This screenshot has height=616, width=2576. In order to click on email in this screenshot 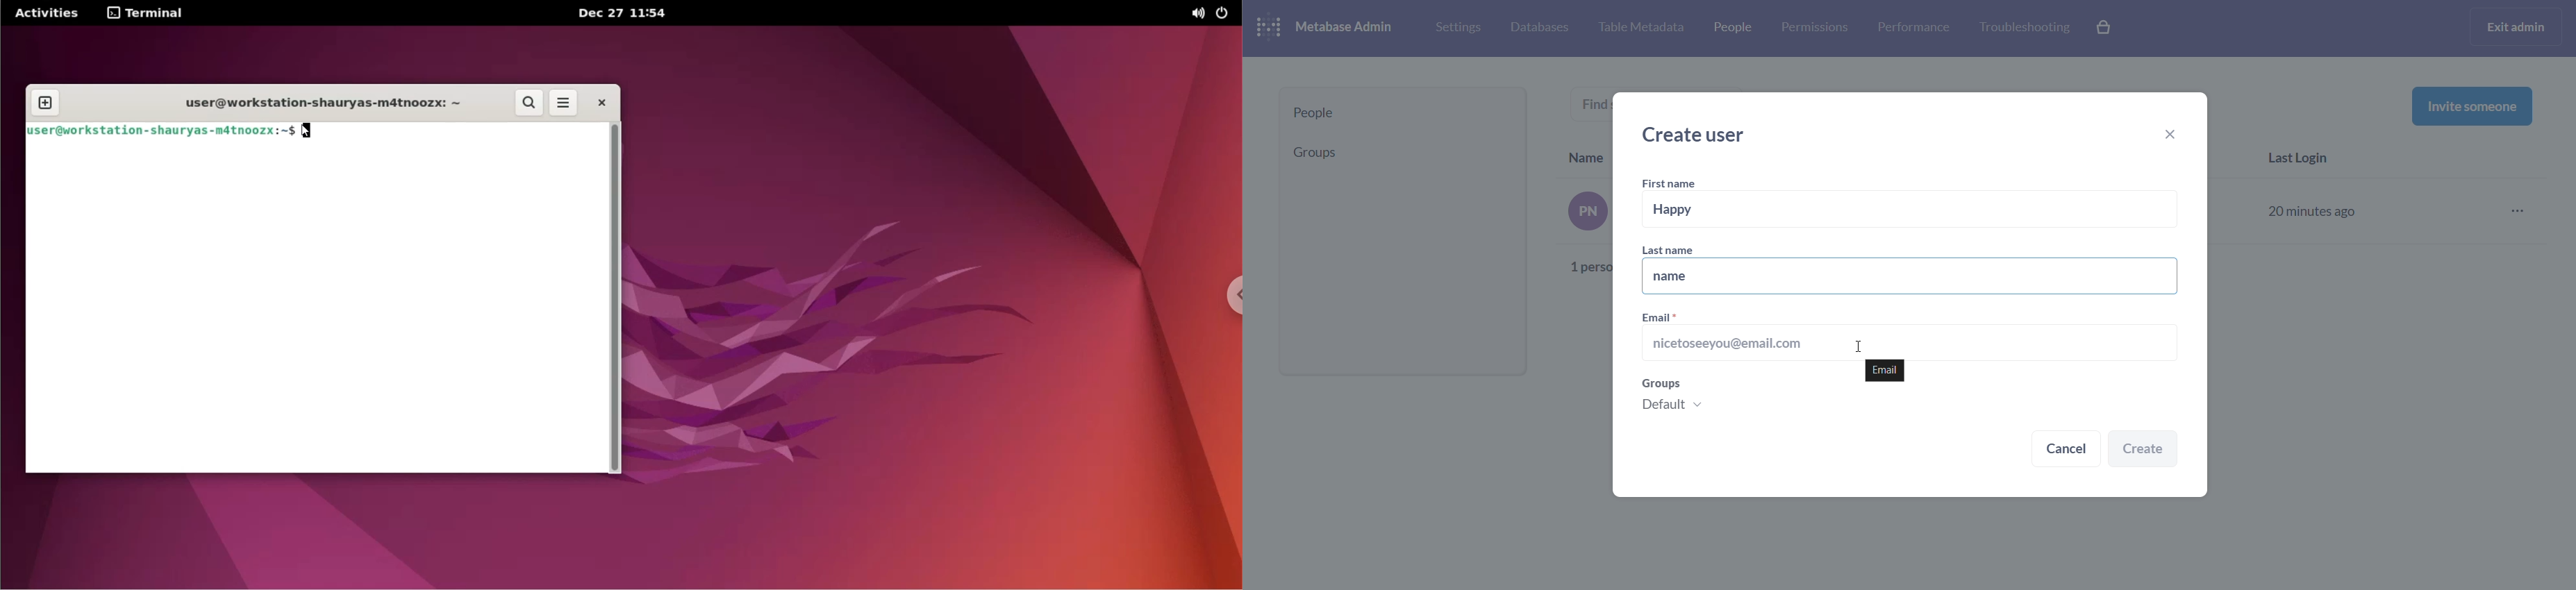, I will do `click(1908, 333)`.